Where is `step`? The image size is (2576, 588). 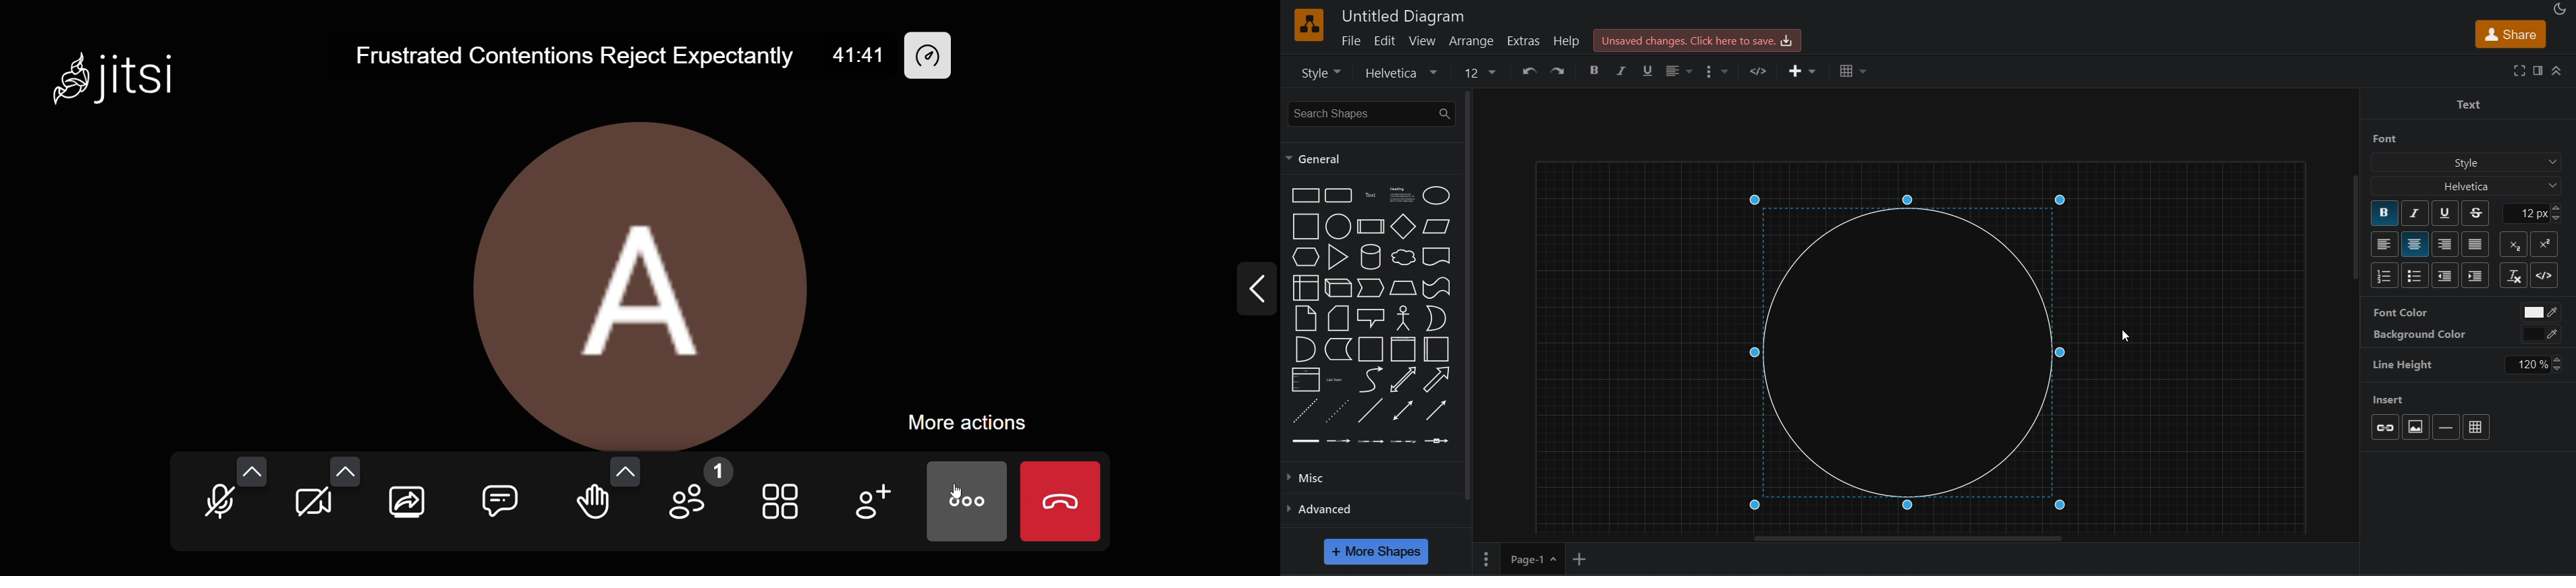 step is located at coordinates (1369, 291).